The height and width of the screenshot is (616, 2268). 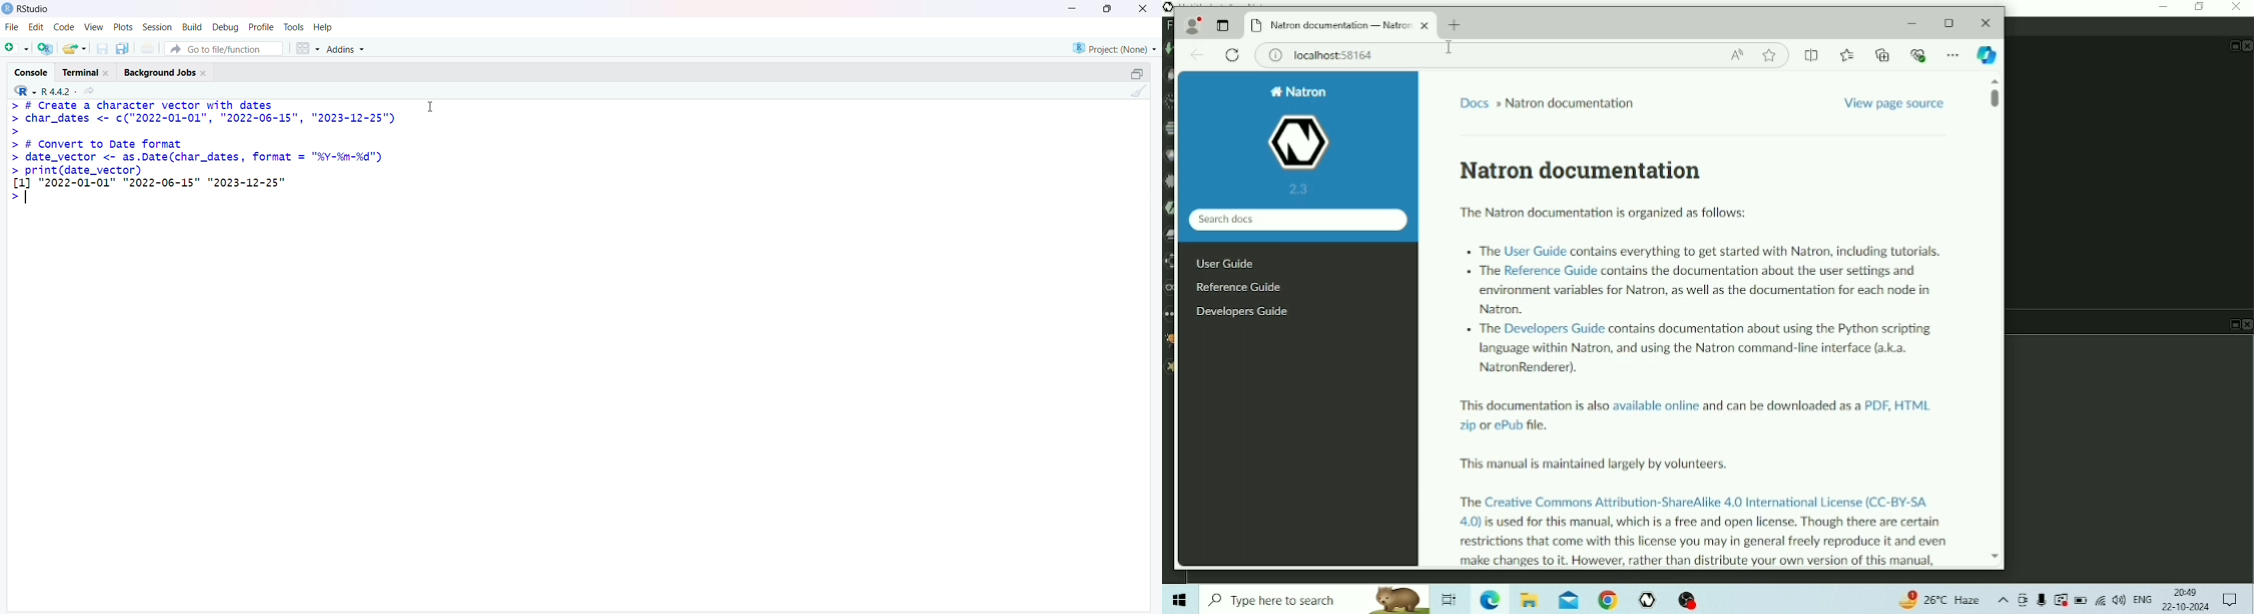 What do you see at coordinates (48, 47) in the screenshot?
I see `Create a project` at bounding box center [48, 47].